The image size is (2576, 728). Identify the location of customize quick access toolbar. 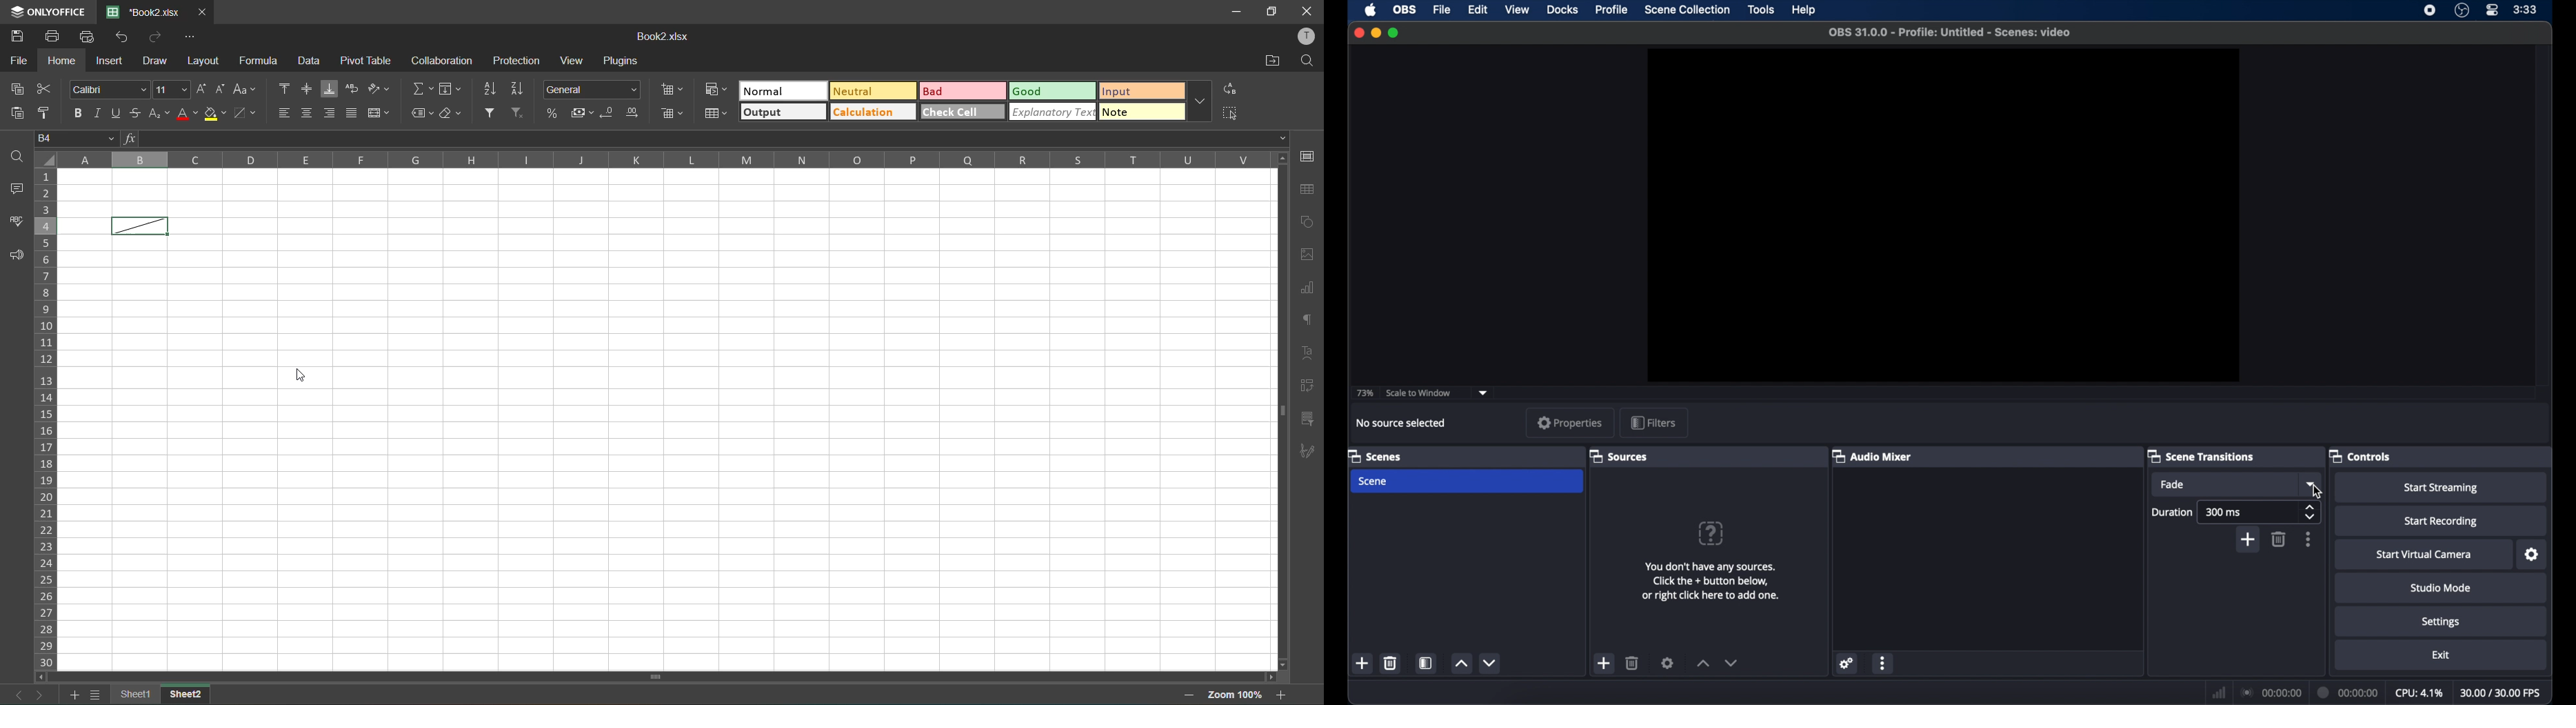
(195, 38).